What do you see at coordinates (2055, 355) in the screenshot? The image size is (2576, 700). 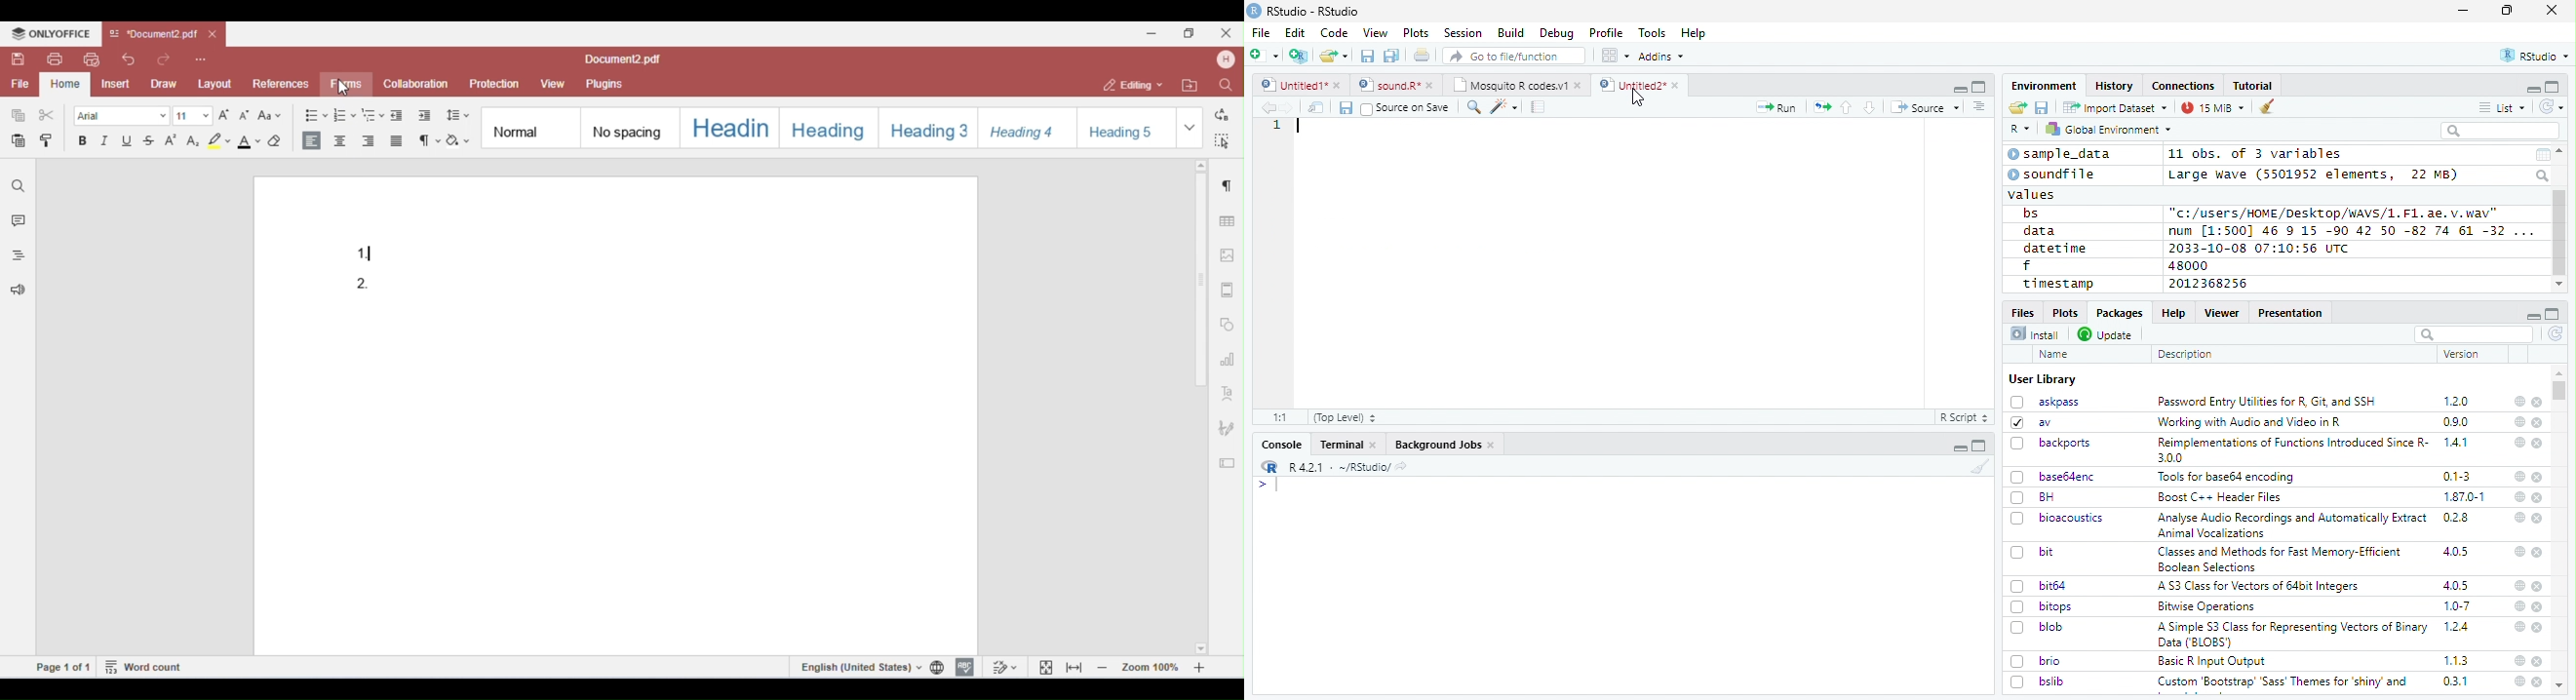 I see `Name` at bounding box center [2055, 355].